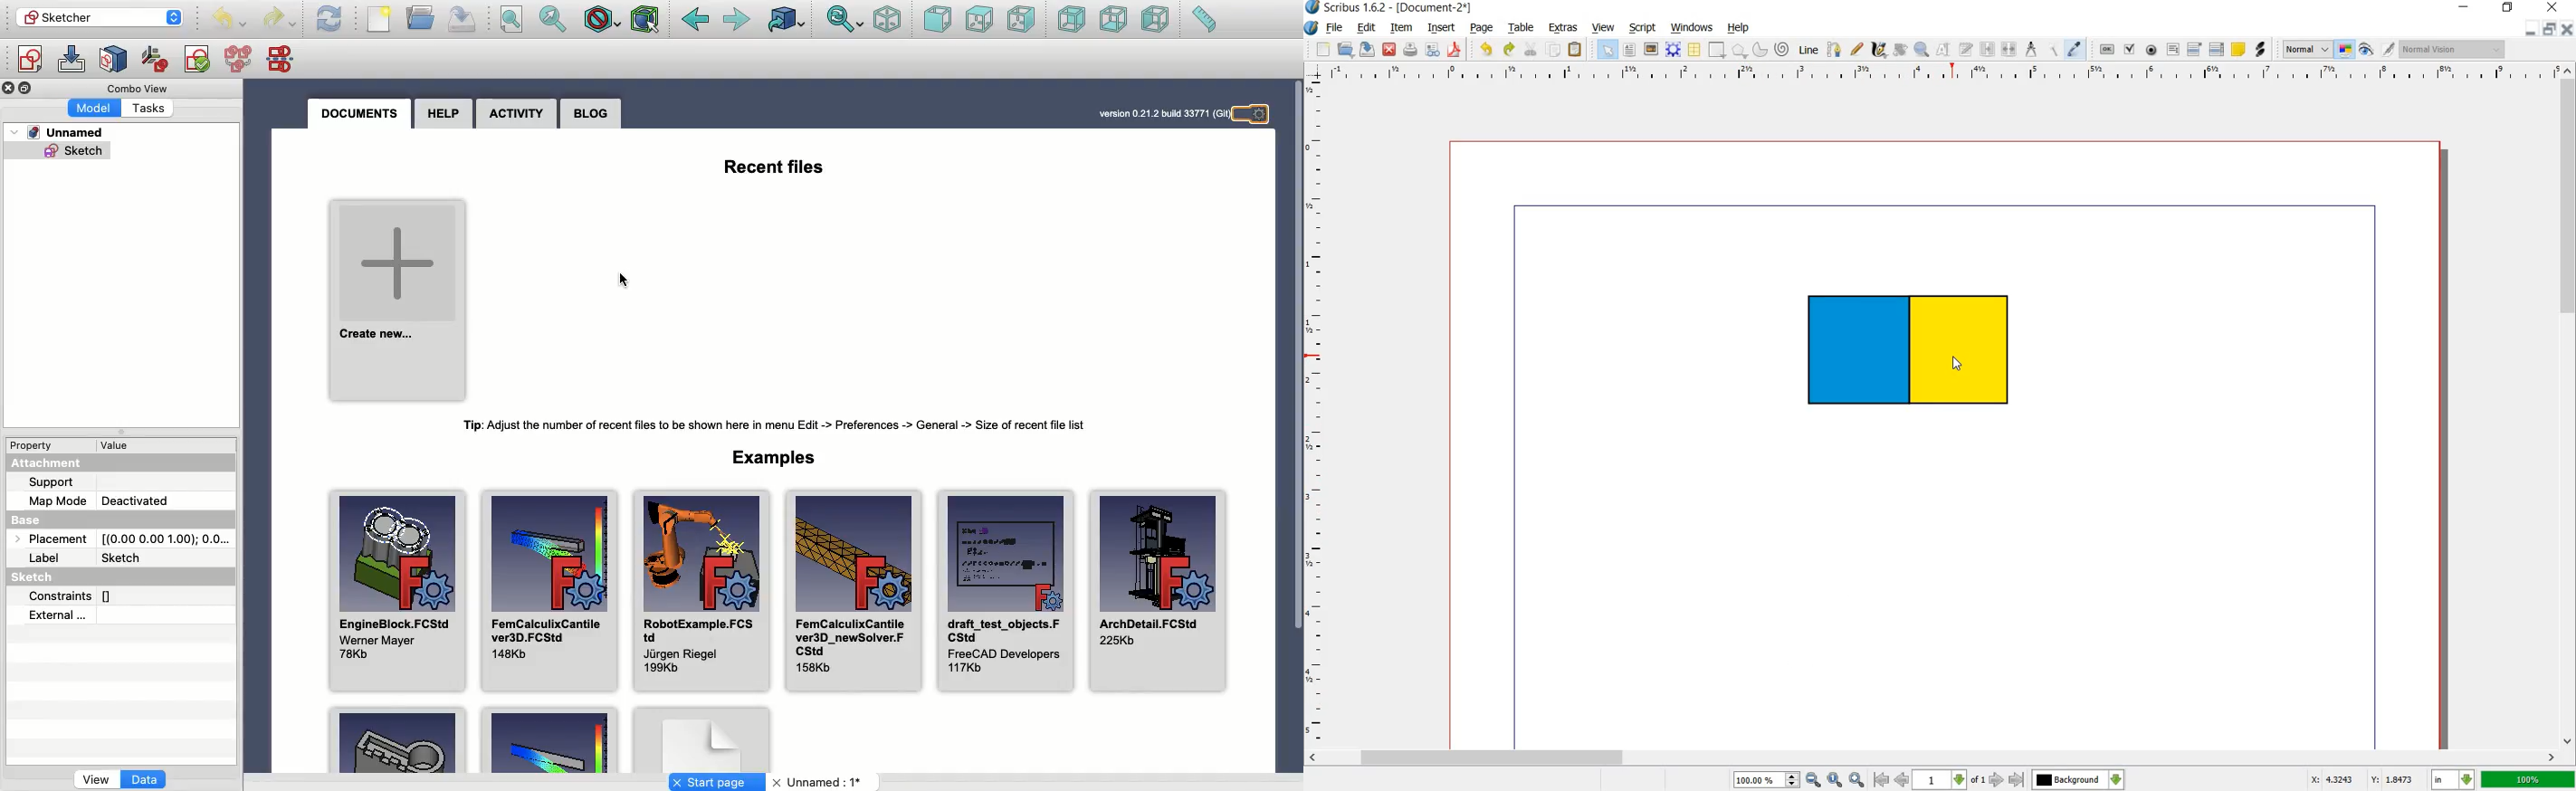 The image size is (2576, 812). What do you see at coordinates (1736, 28) in the screenshot?
I see `help` at bounding box center [1736, 28].